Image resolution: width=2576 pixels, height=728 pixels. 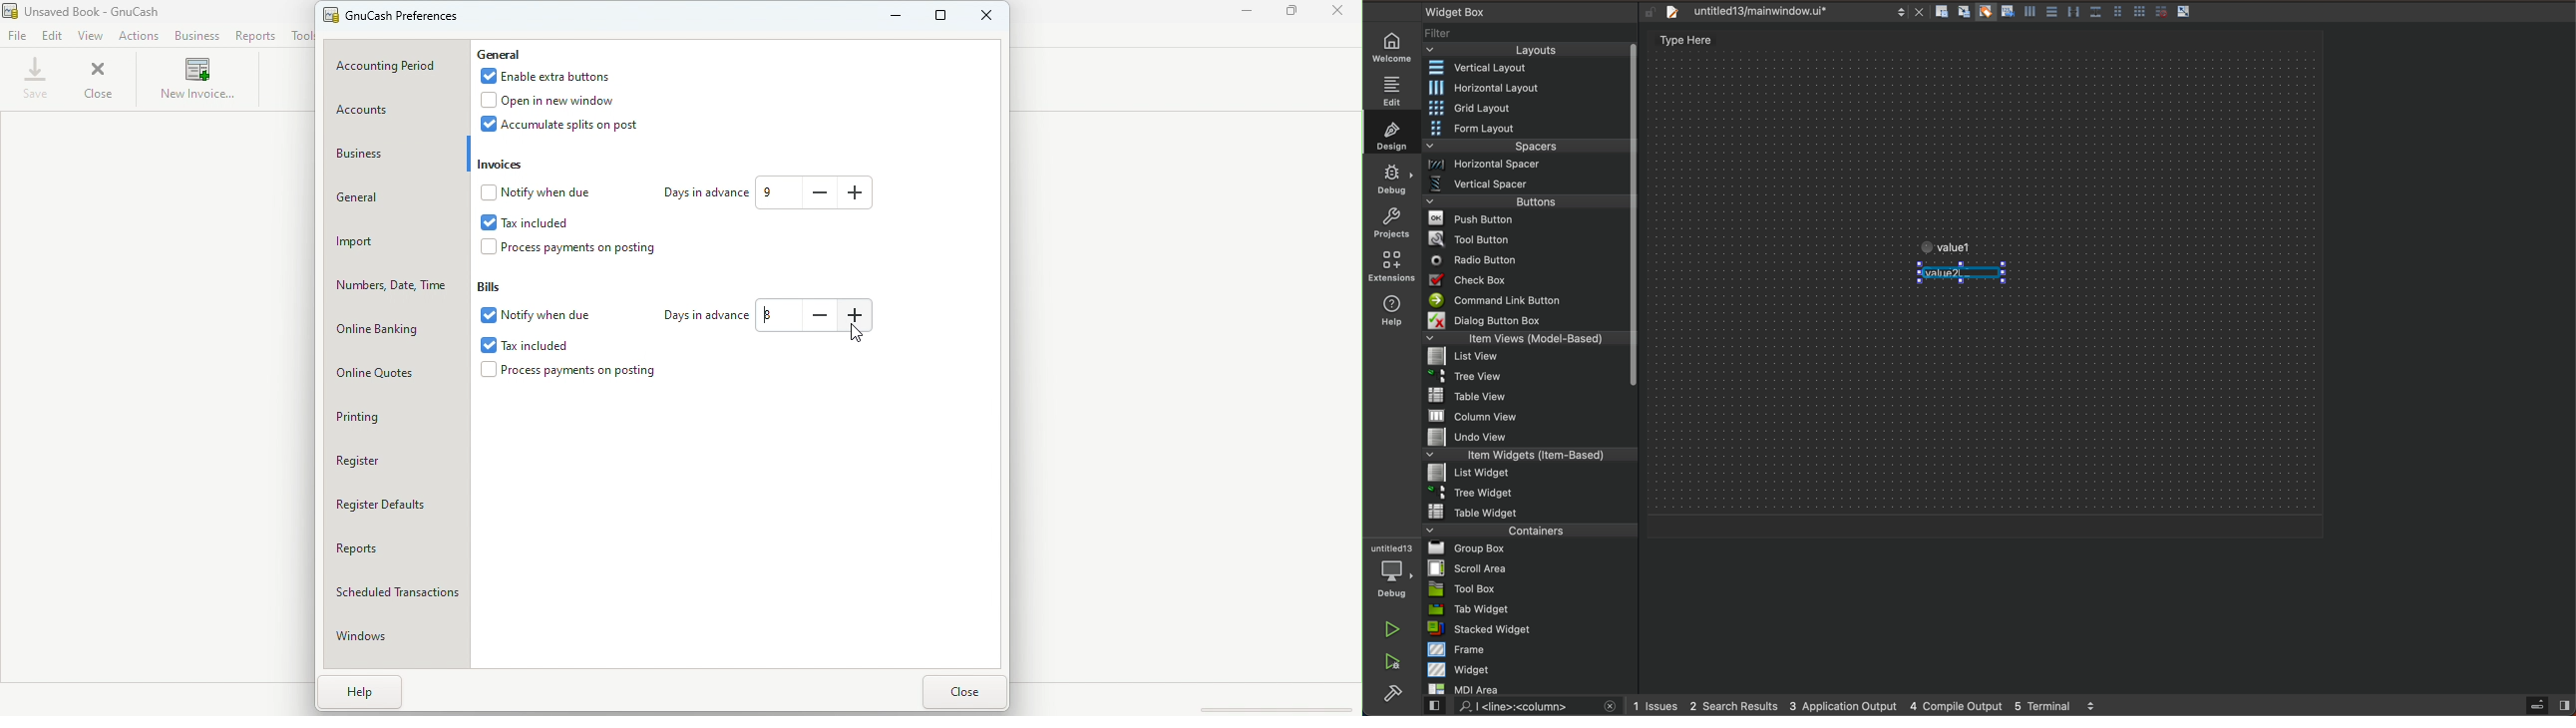 I want to click on , so click(x=2051, y=12).